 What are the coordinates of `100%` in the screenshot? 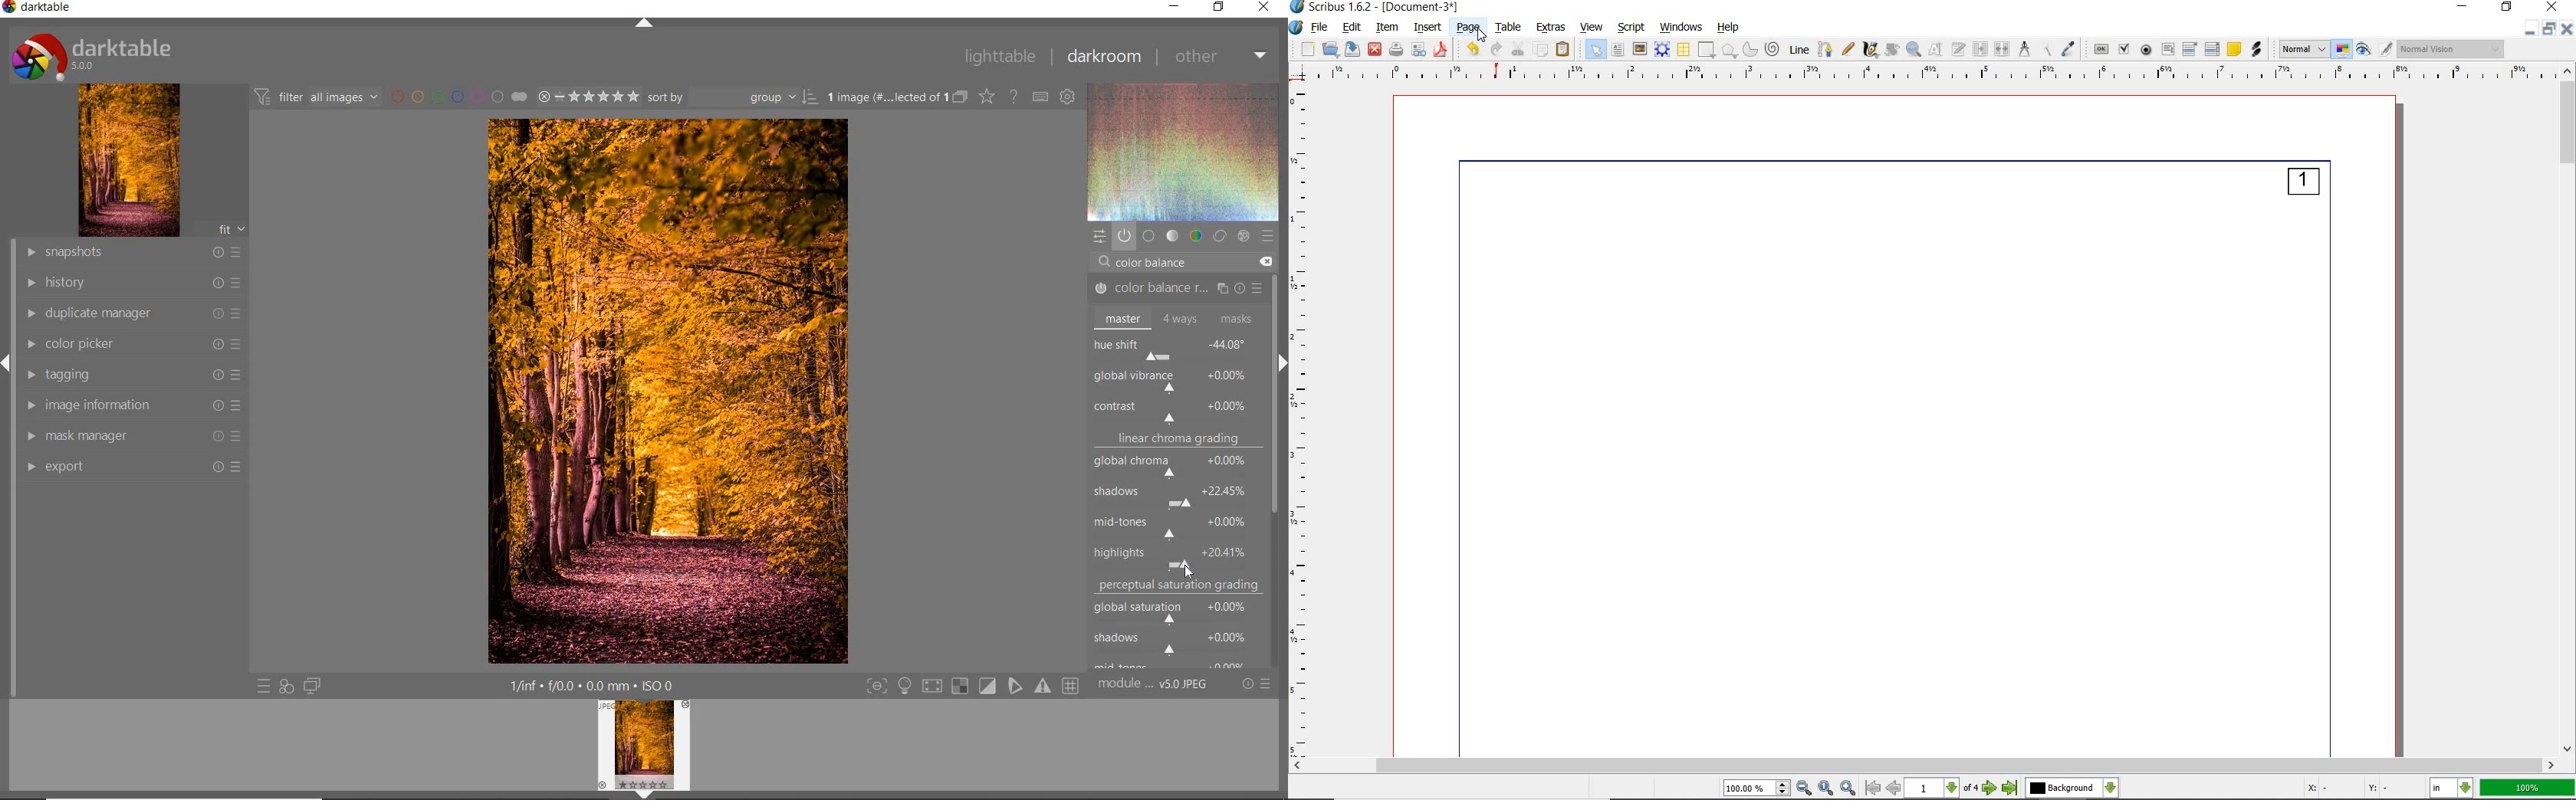 It's located at (2528, 789).